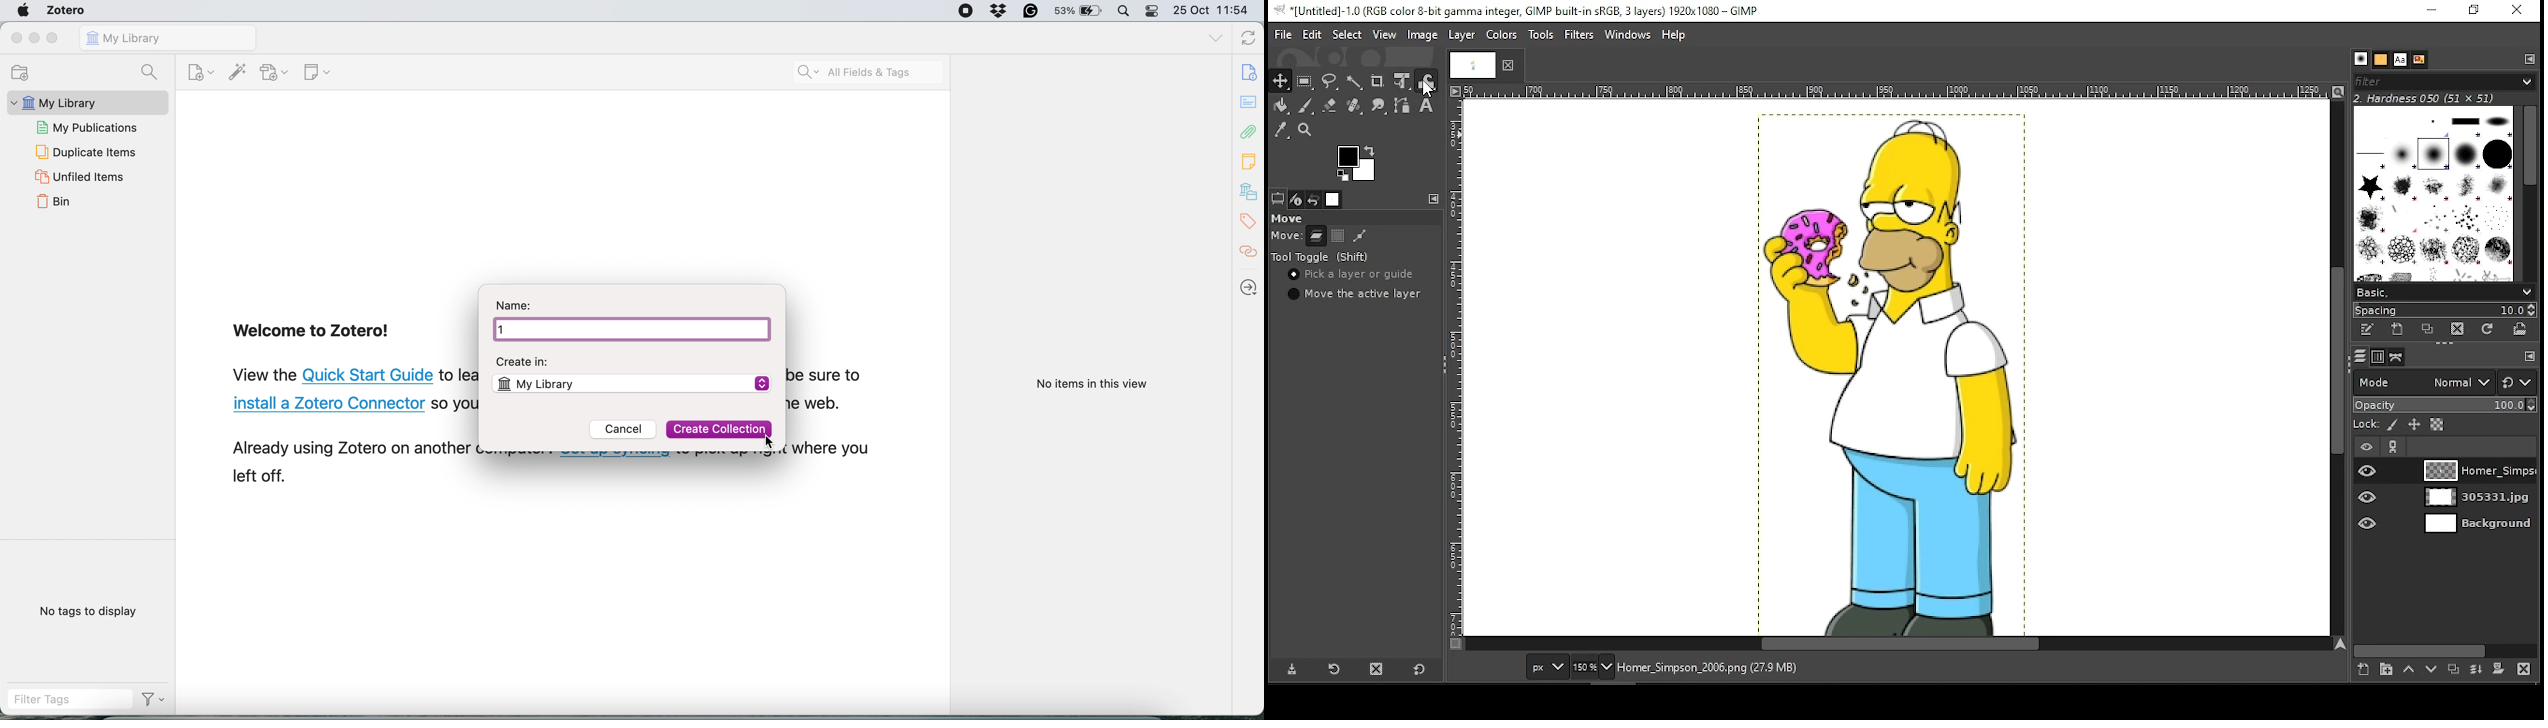 Image resolution: width=2548 pixels, height=728 pixels. I want to click on new item, so click(198, 71).